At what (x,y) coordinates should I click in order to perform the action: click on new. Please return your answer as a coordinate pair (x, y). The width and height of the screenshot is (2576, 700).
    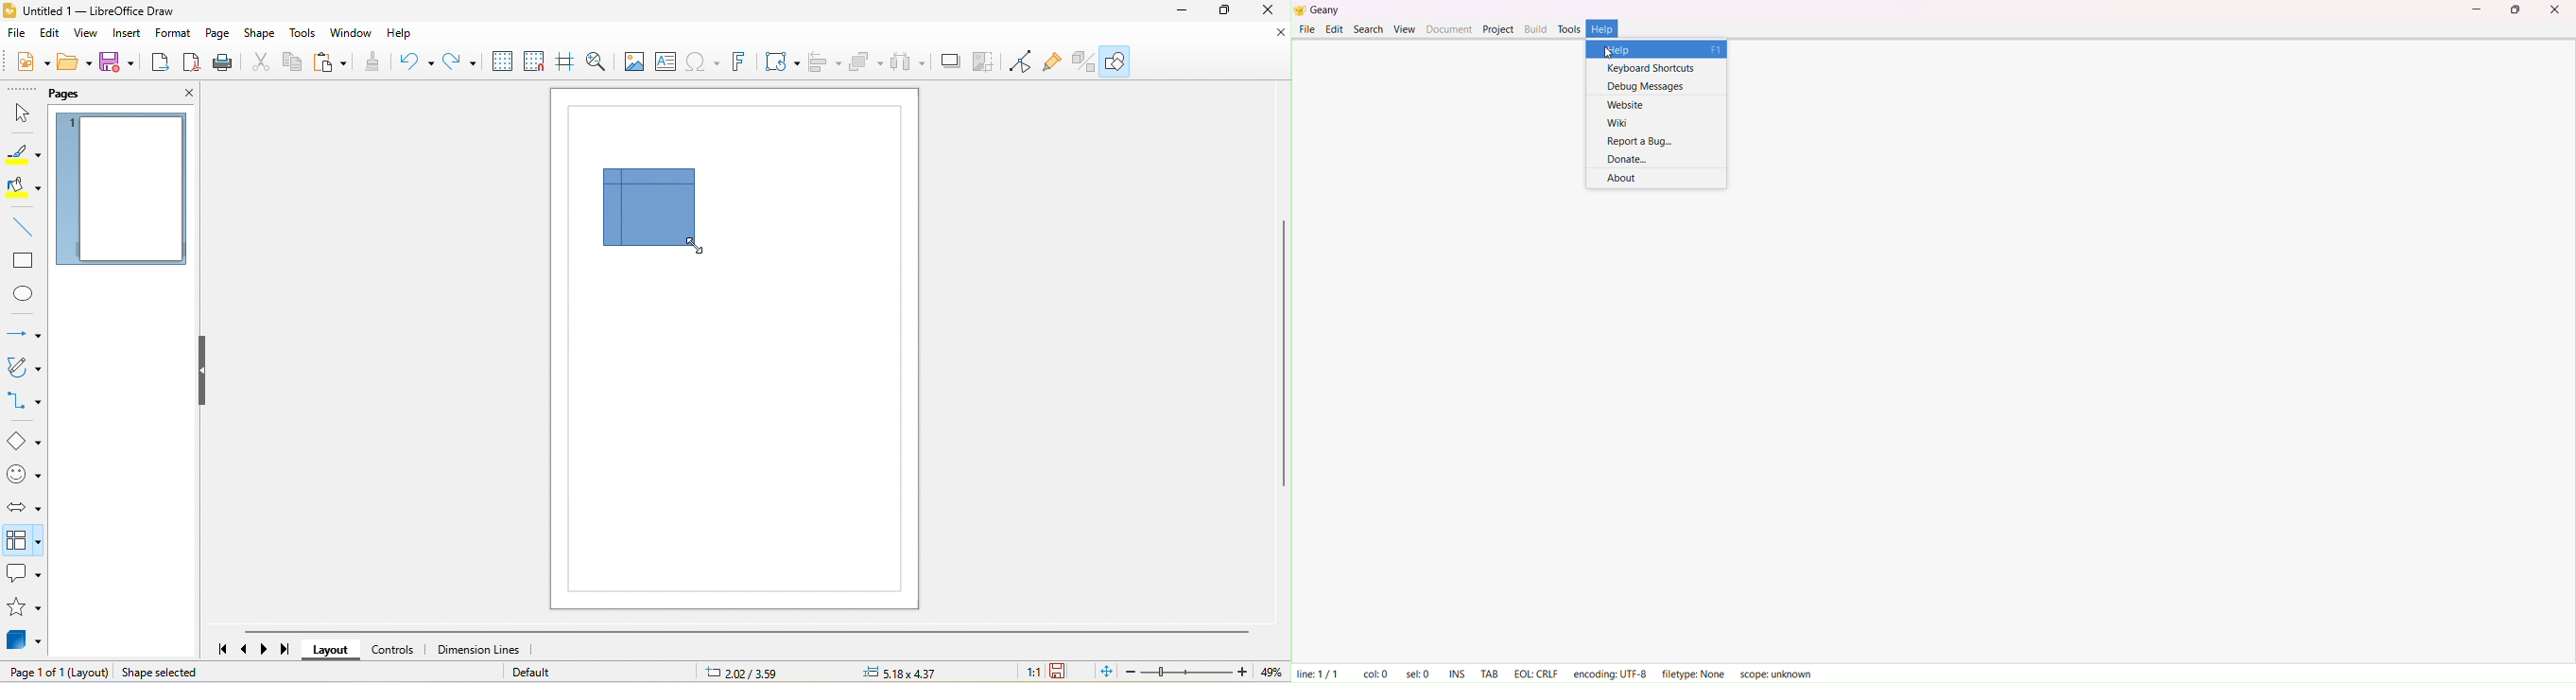
    Looking at the image, I should click on (33, 61).